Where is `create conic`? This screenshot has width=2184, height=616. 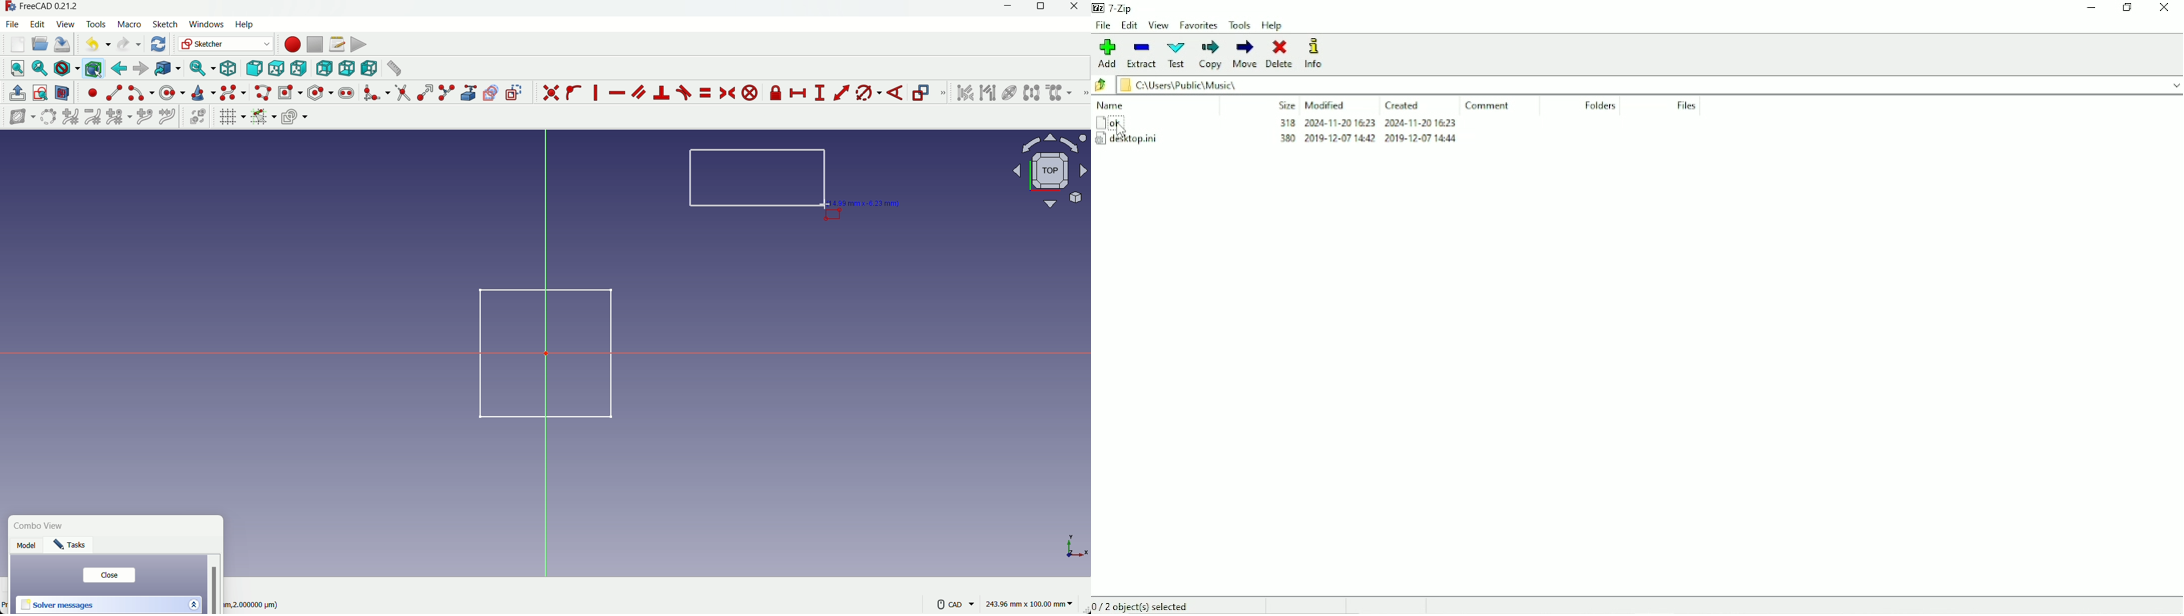 create conic is located at coordinates (202, 92).